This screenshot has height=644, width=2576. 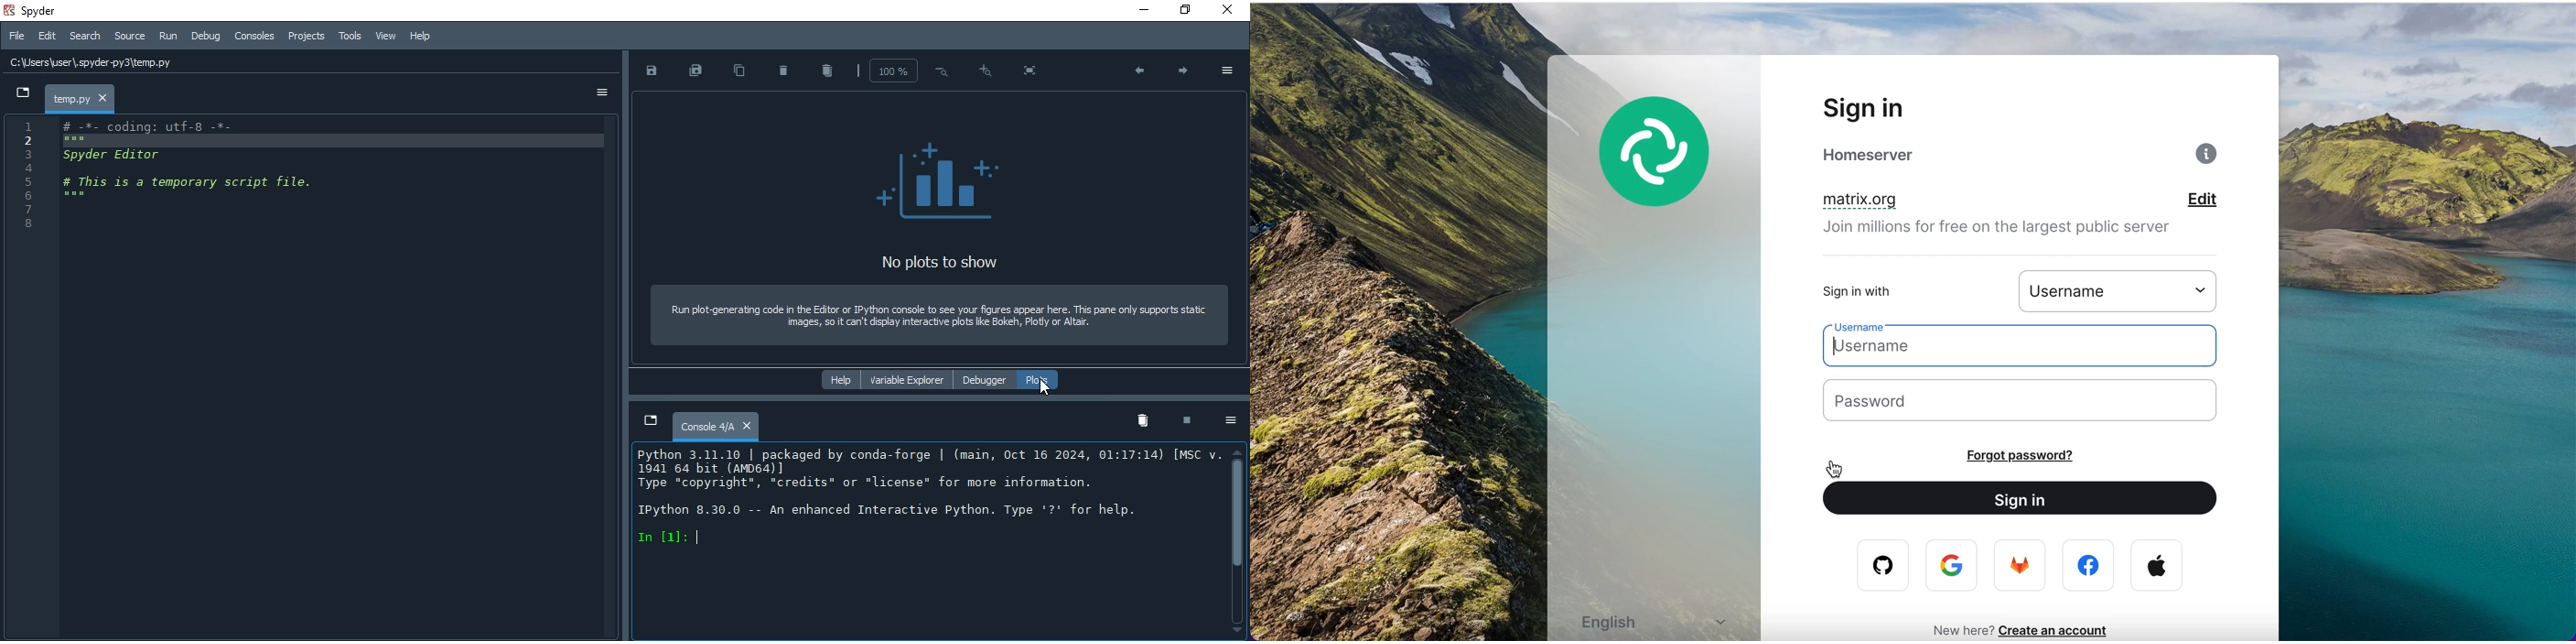 What do you see at coordinates (165, 36) in the screenshot?
I see `Run` at bounding box center [165, 36].